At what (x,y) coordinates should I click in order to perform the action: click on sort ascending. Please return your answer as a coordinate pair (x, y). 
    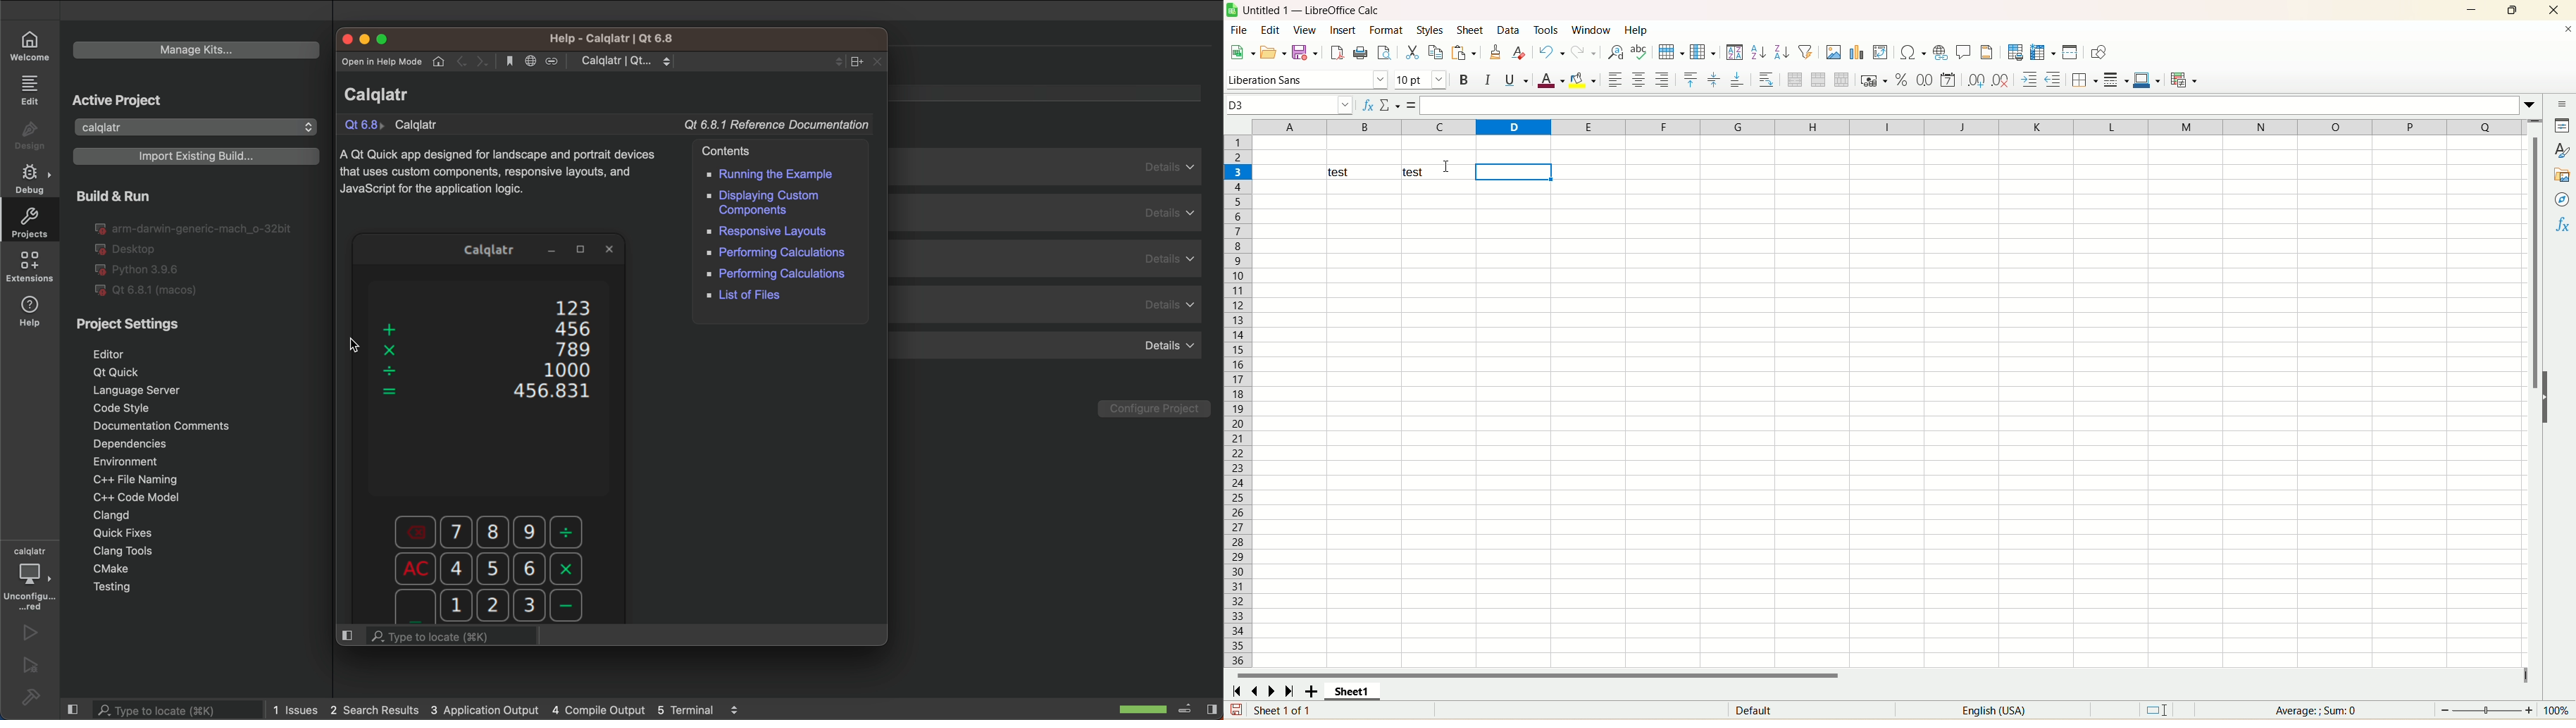
    Looking at the image, I should click on (1759, 52).